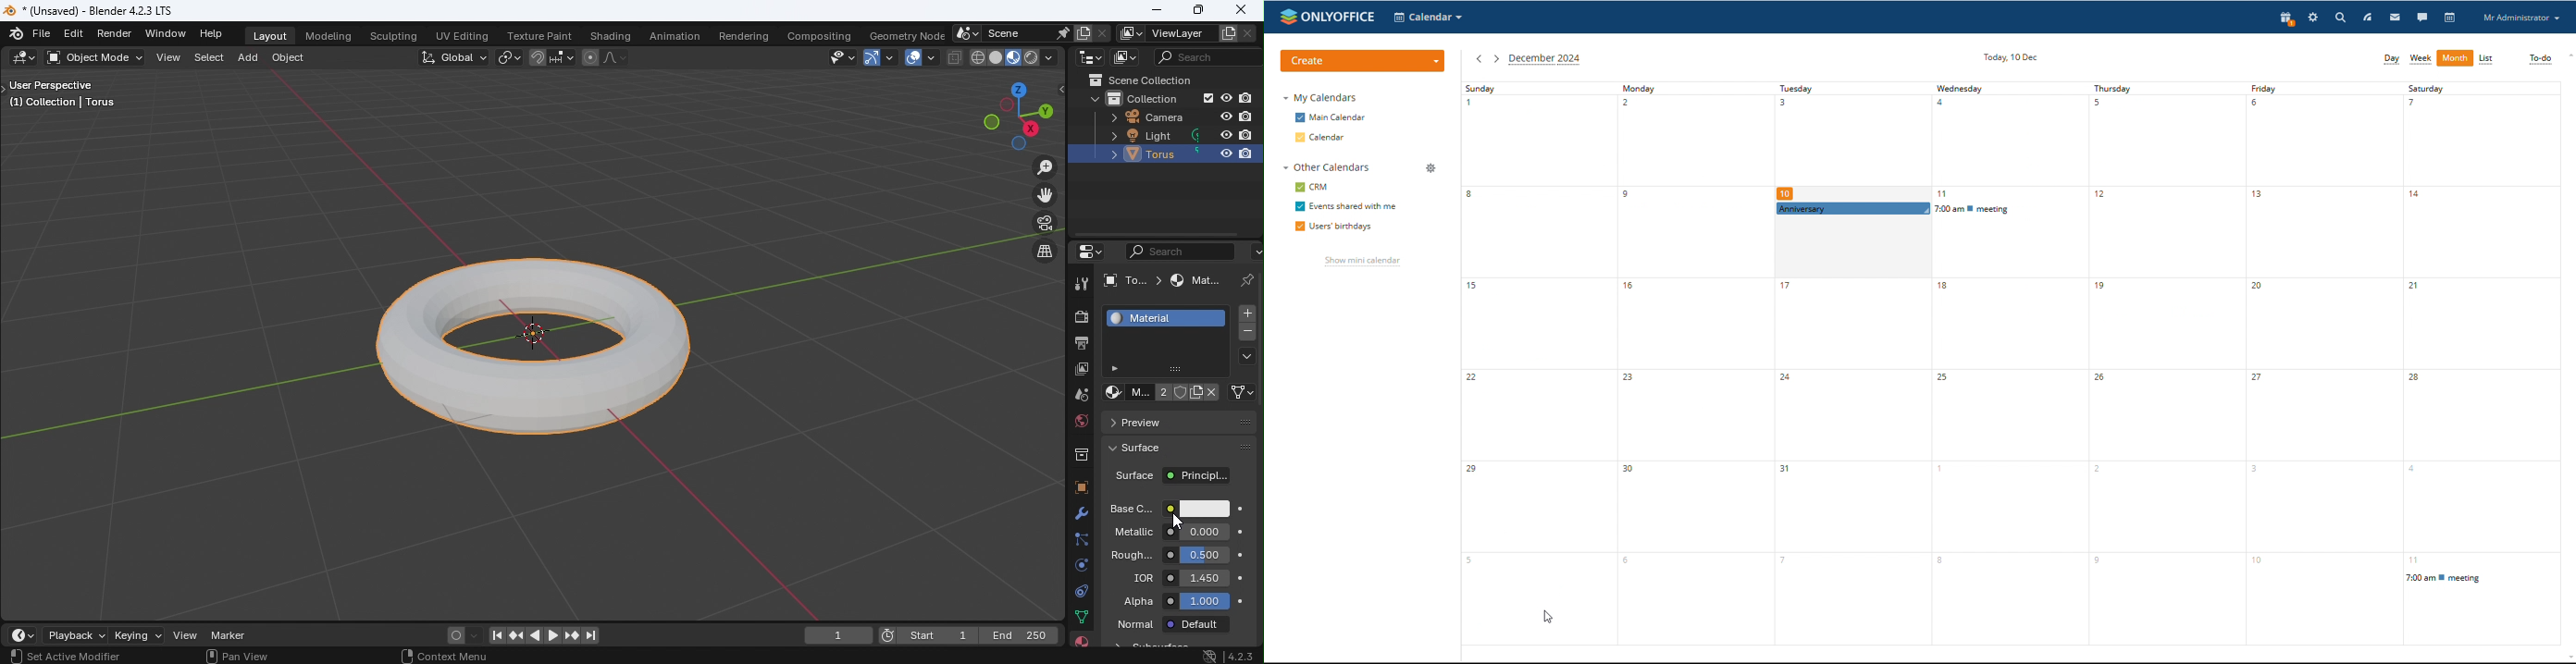  What do you see at coordinates (1083, 513) in the screenshot?
I see `Modifiers` at bounding box center [1083, 513].